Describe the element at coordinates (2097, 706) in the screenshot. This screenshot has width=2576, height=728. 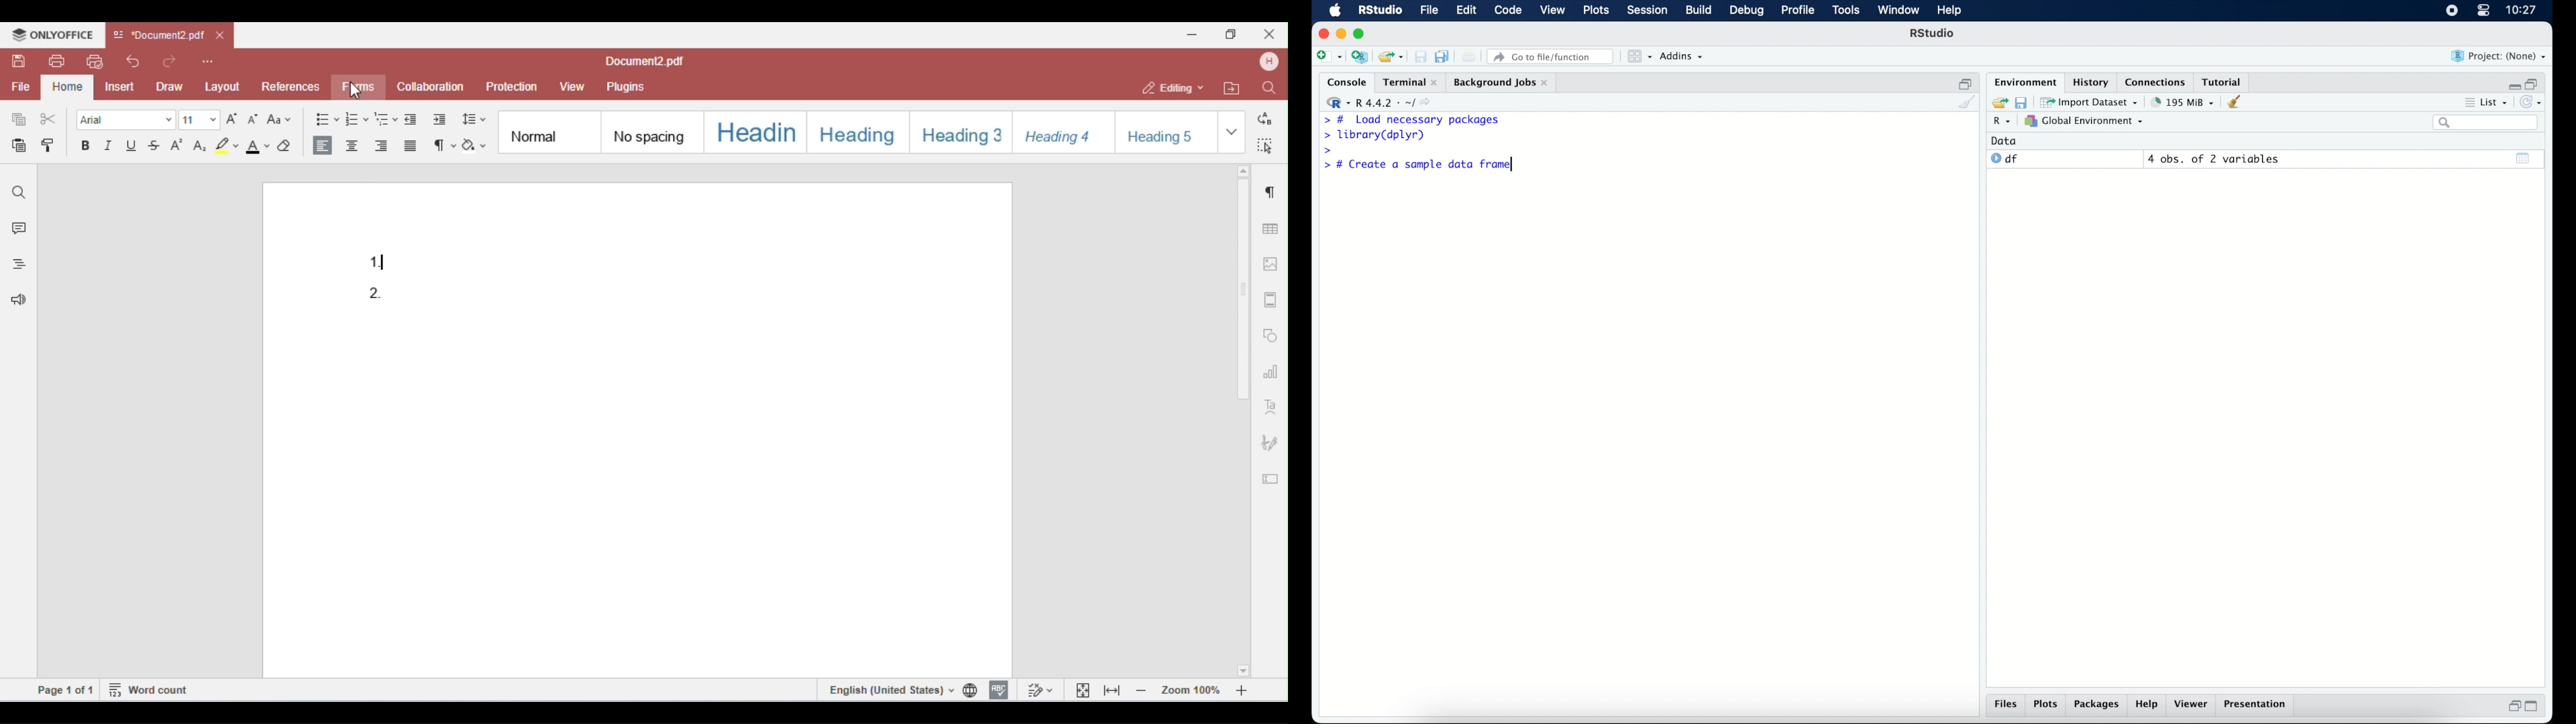
I see `packages` at that location.